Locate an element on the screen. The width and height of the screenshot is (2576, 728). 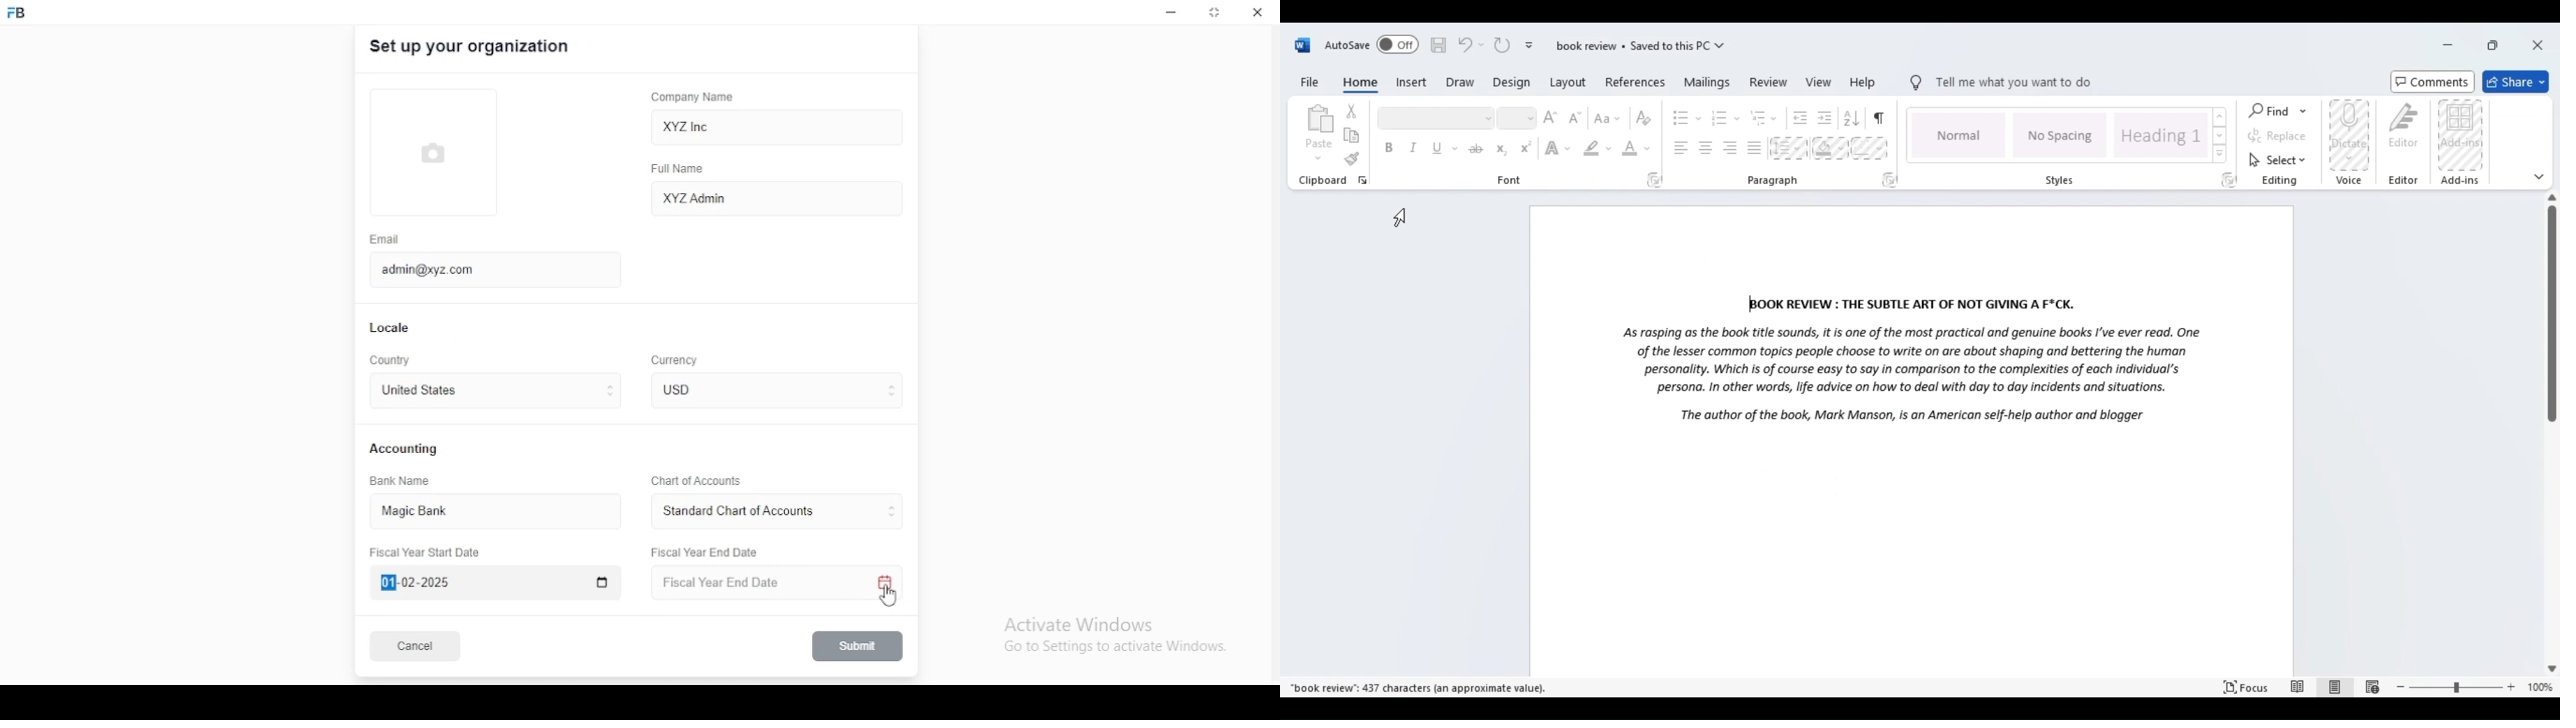
full name is located at coordinates (683, 169).